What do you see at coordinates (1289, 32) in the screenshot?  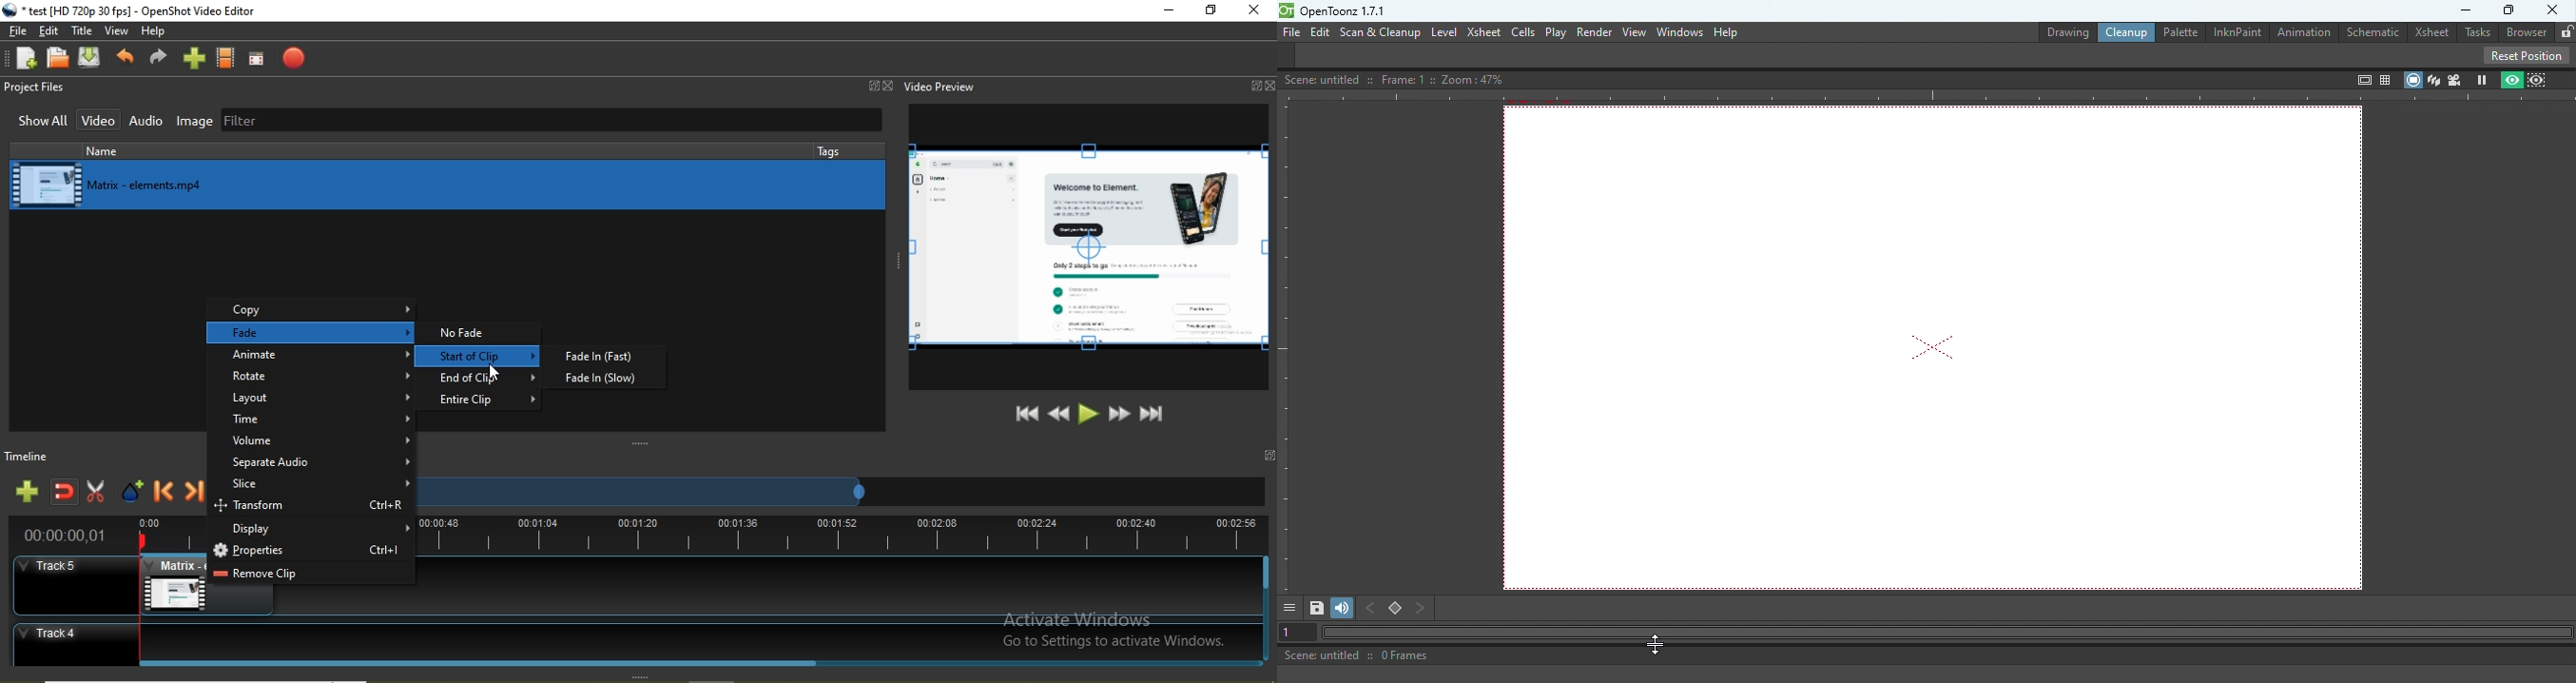 I see `File` at bounding box center [1289, 32].